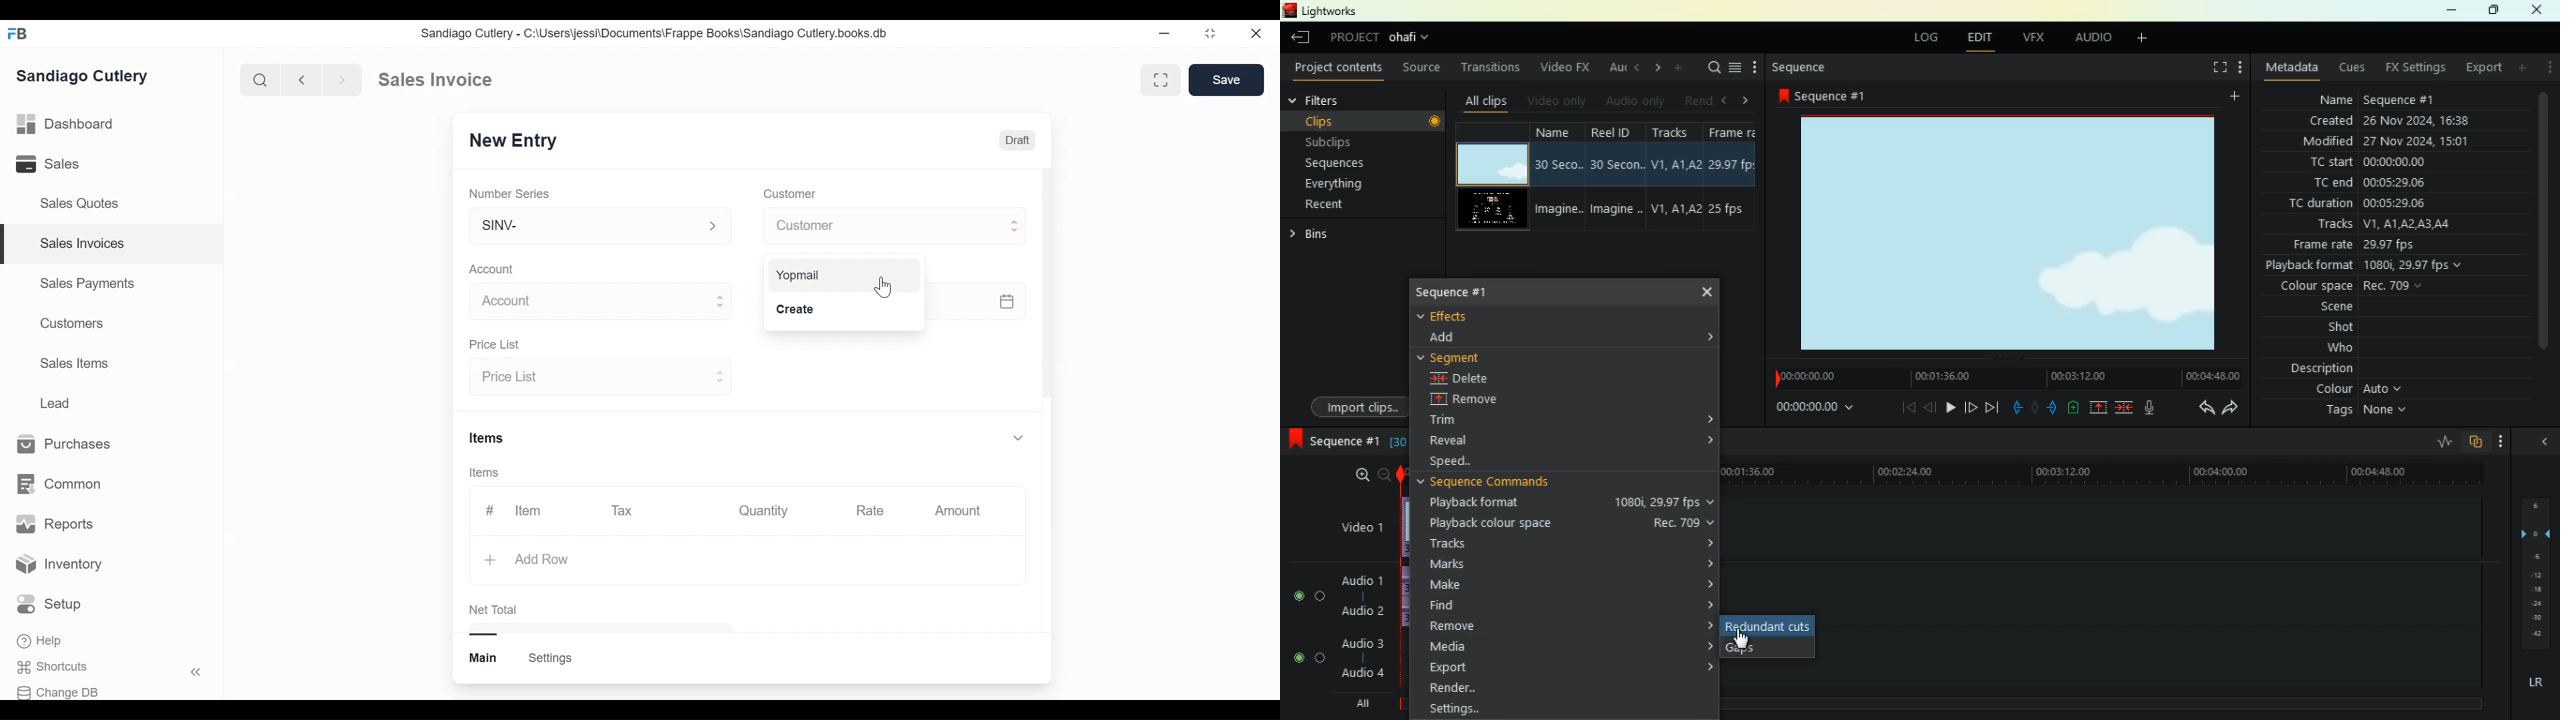  Describe the element at coordinates (58, 693) in the screenshot. I see `Change DB` at that location.